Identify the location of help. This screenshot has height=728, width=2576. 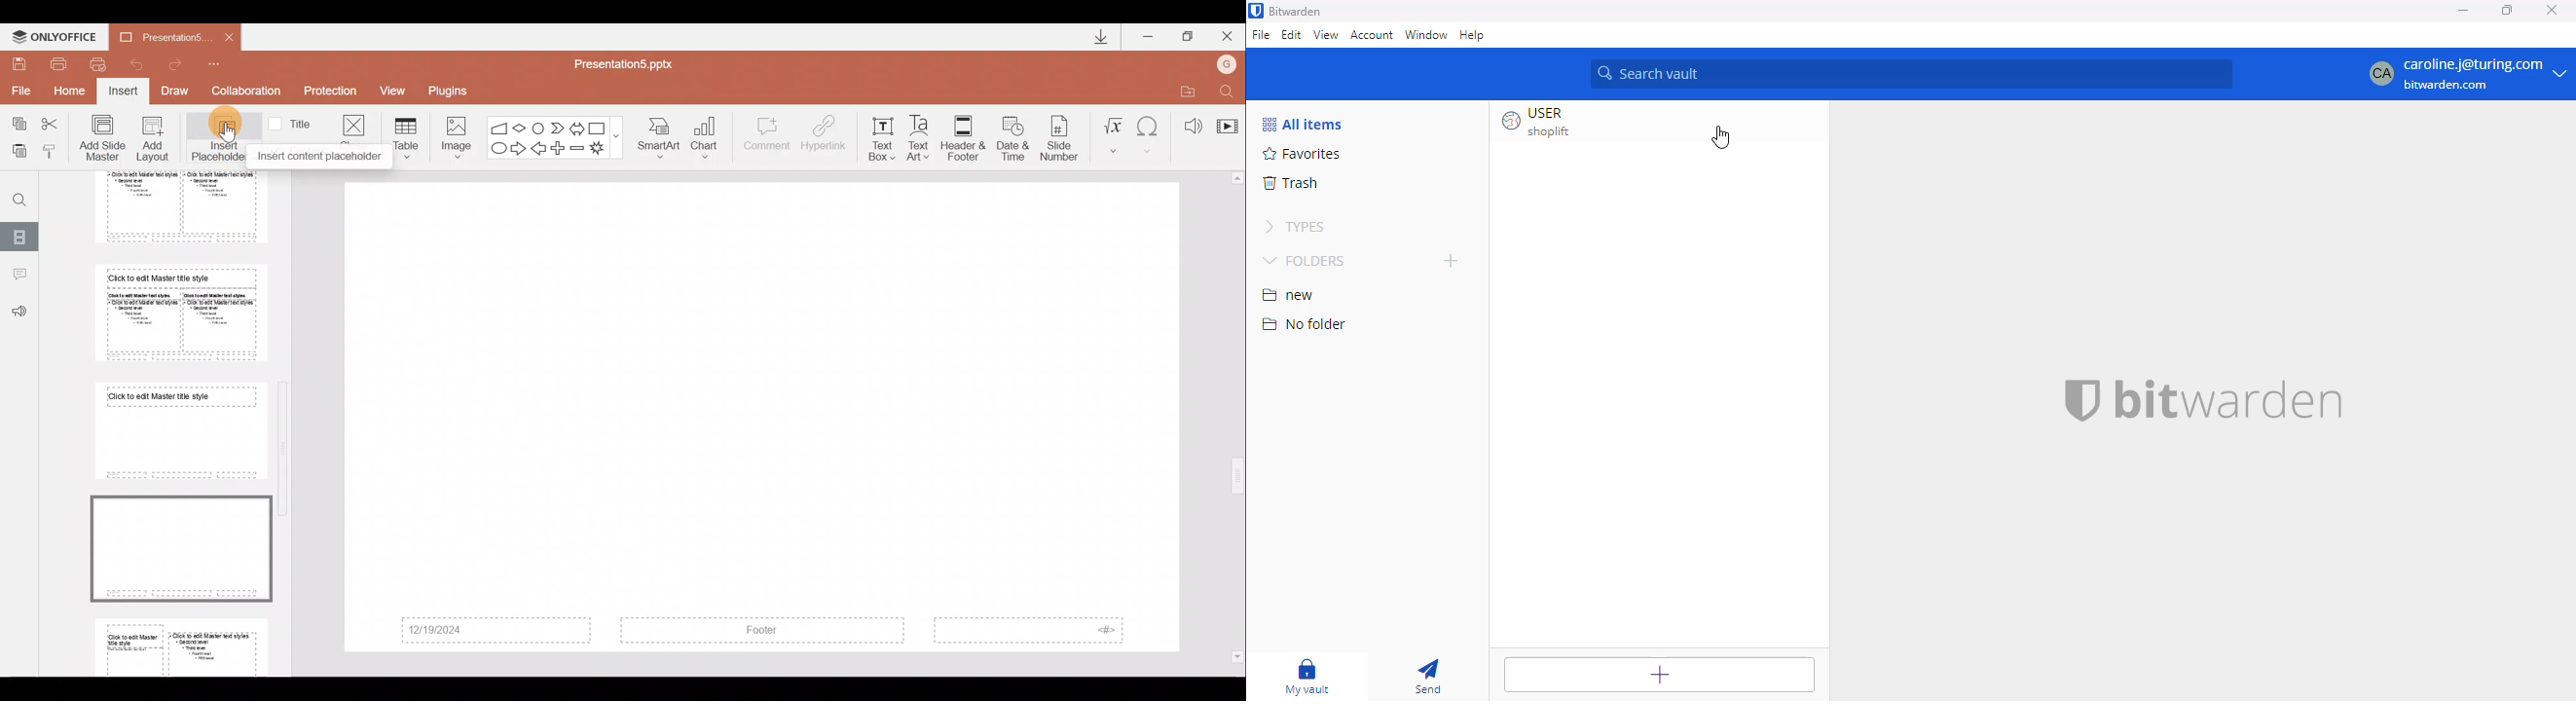
(1472, 36).